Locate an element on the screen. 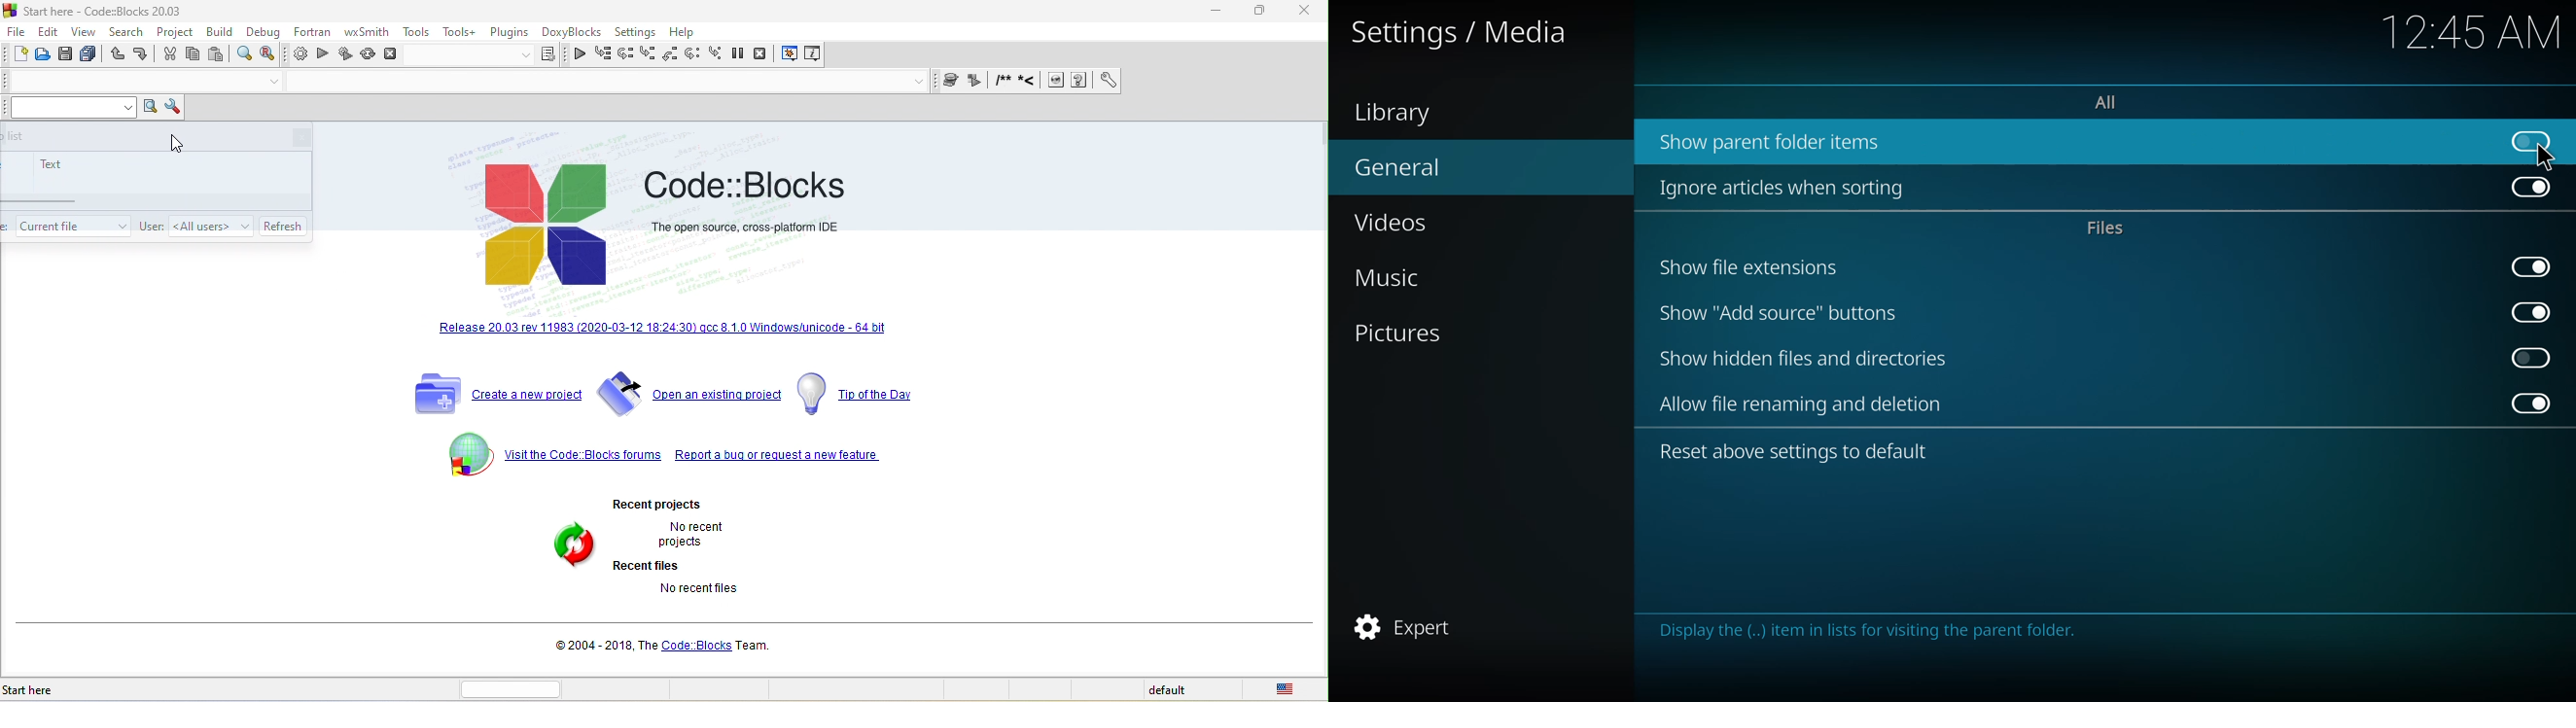 This screenshot has width=2576, height=728. help is located at coordinates (686, 33).